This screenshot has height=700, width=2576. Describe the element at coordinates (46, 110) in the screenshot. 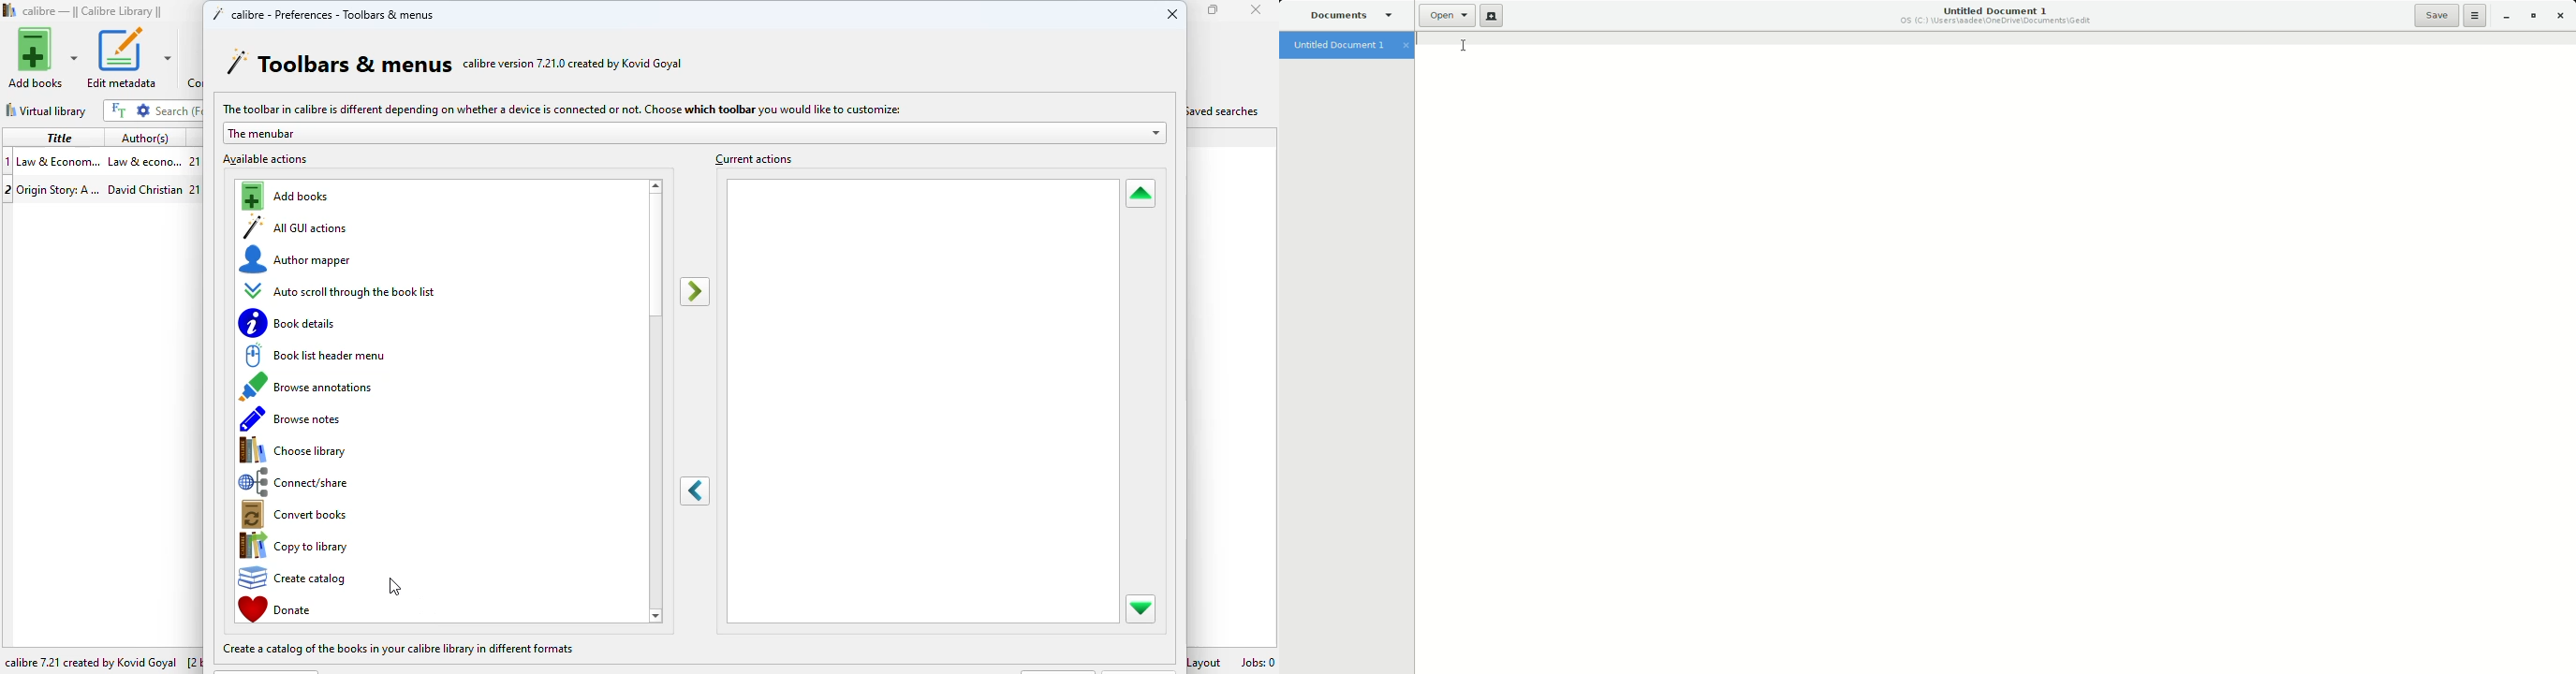

I see `virtual library` at that location.